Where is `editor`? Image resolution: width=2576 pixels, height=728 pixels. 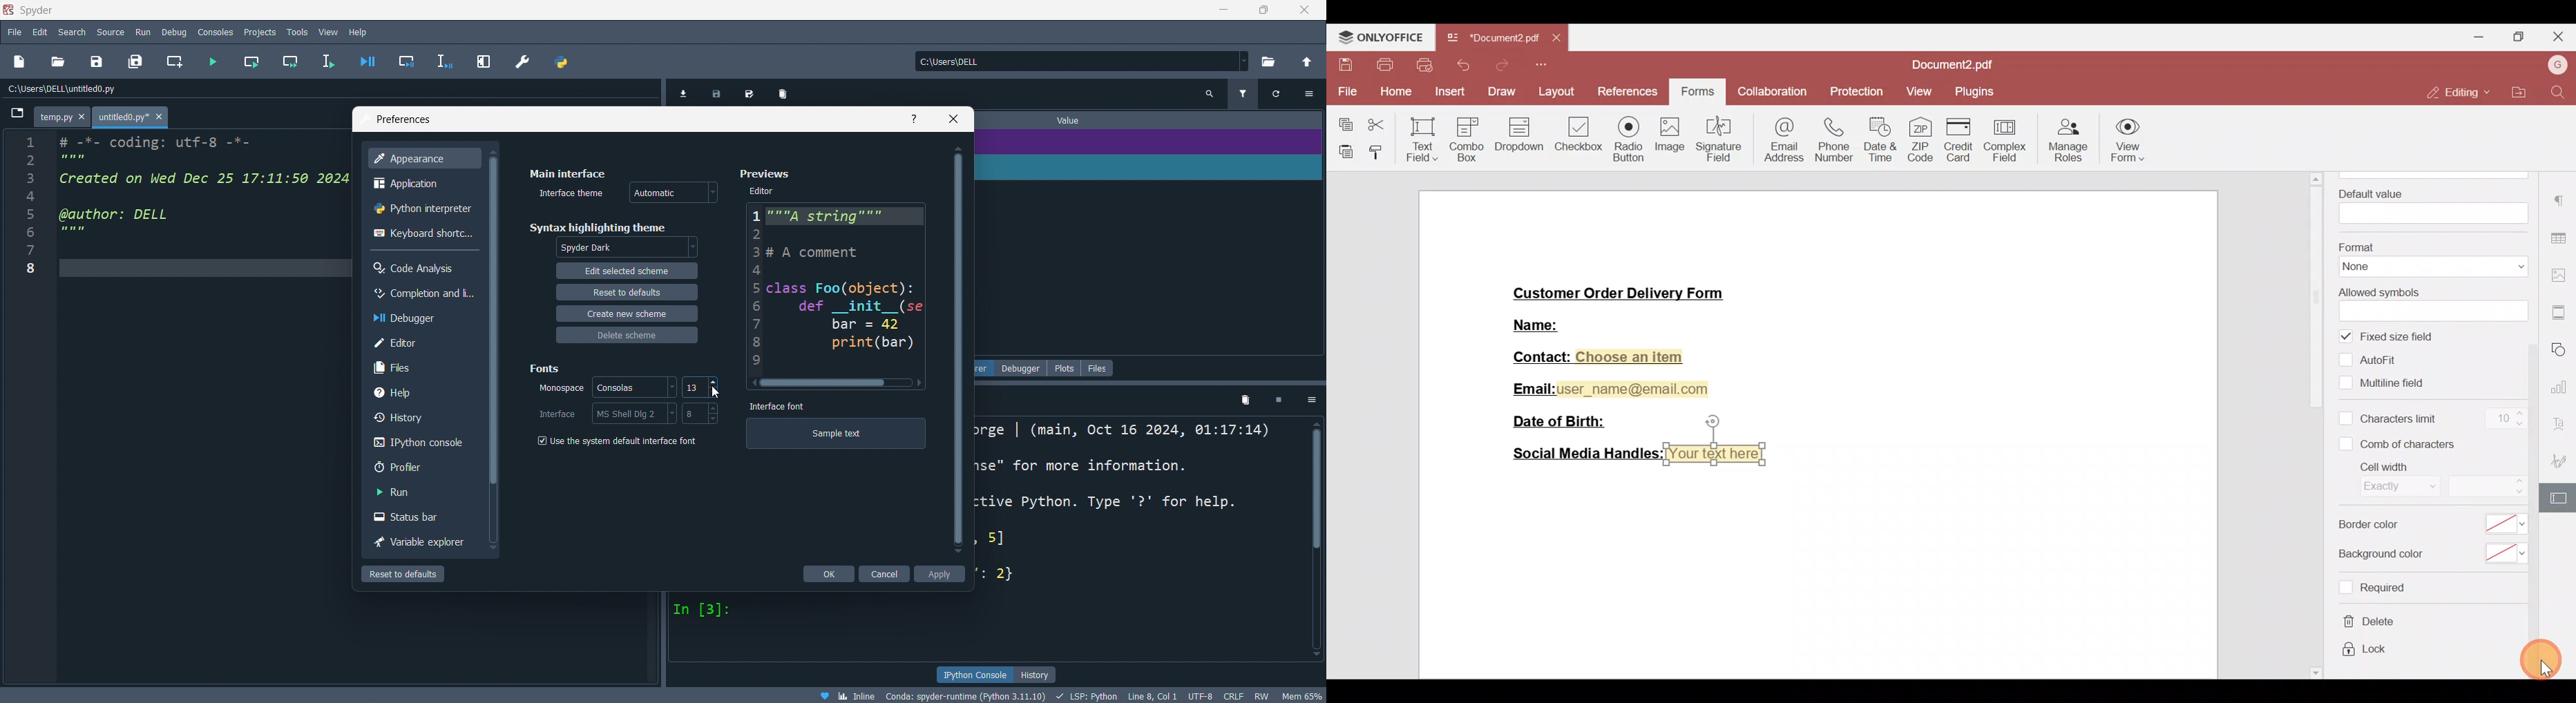
editor is located at coordinates (423, 341).